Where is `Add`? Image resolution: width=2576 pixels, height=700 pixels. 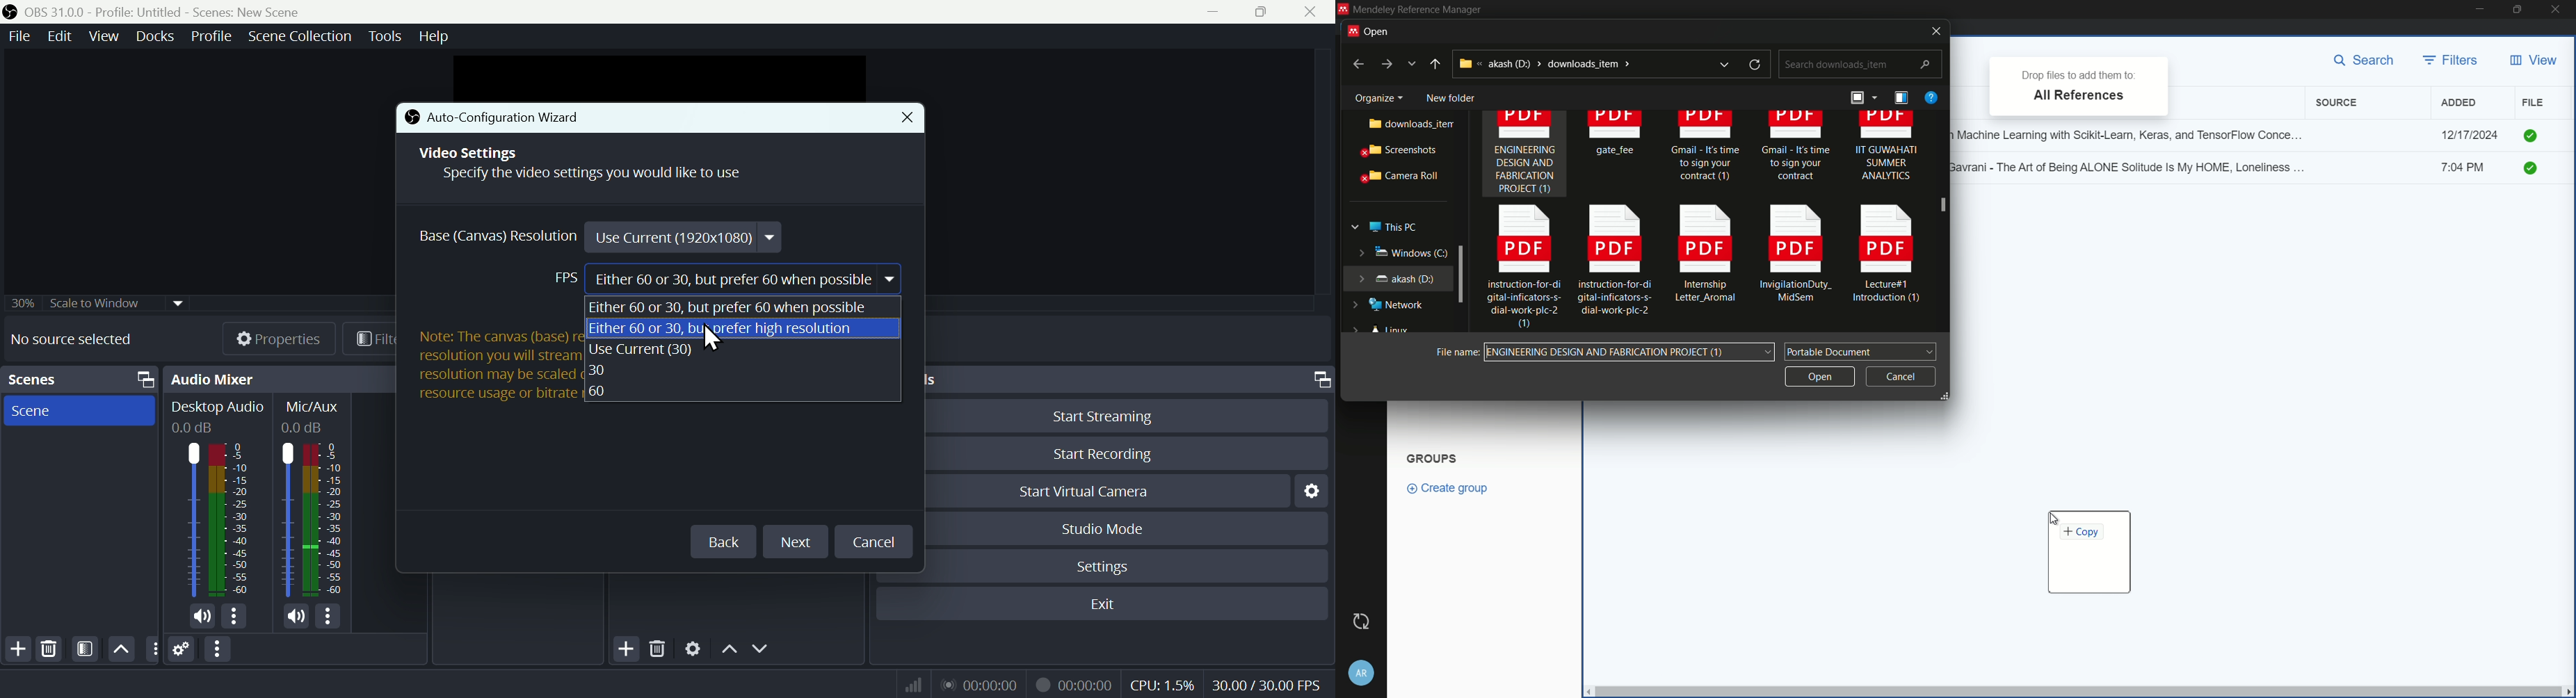
Add is located at coordinates (17, 649).